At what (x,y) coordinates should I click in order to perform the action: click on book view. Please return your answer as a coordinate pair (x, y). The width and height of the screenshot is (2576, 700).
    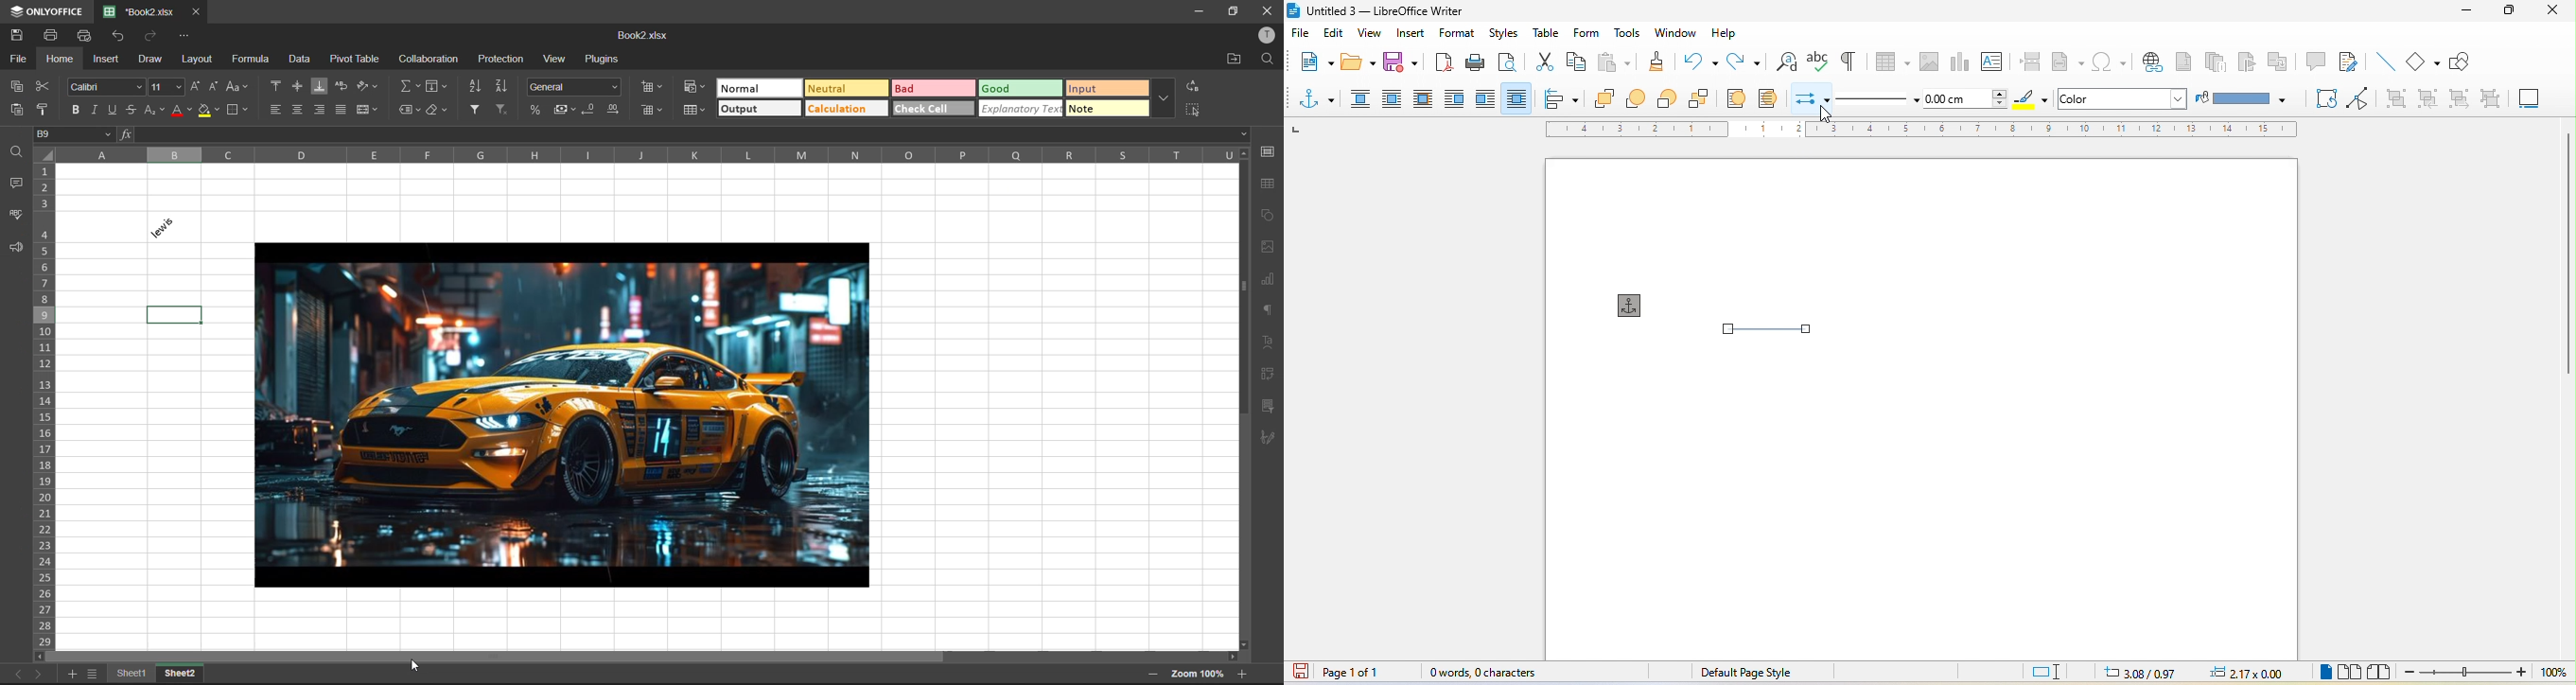
    Looking at the image, I should click on (2381, 672).